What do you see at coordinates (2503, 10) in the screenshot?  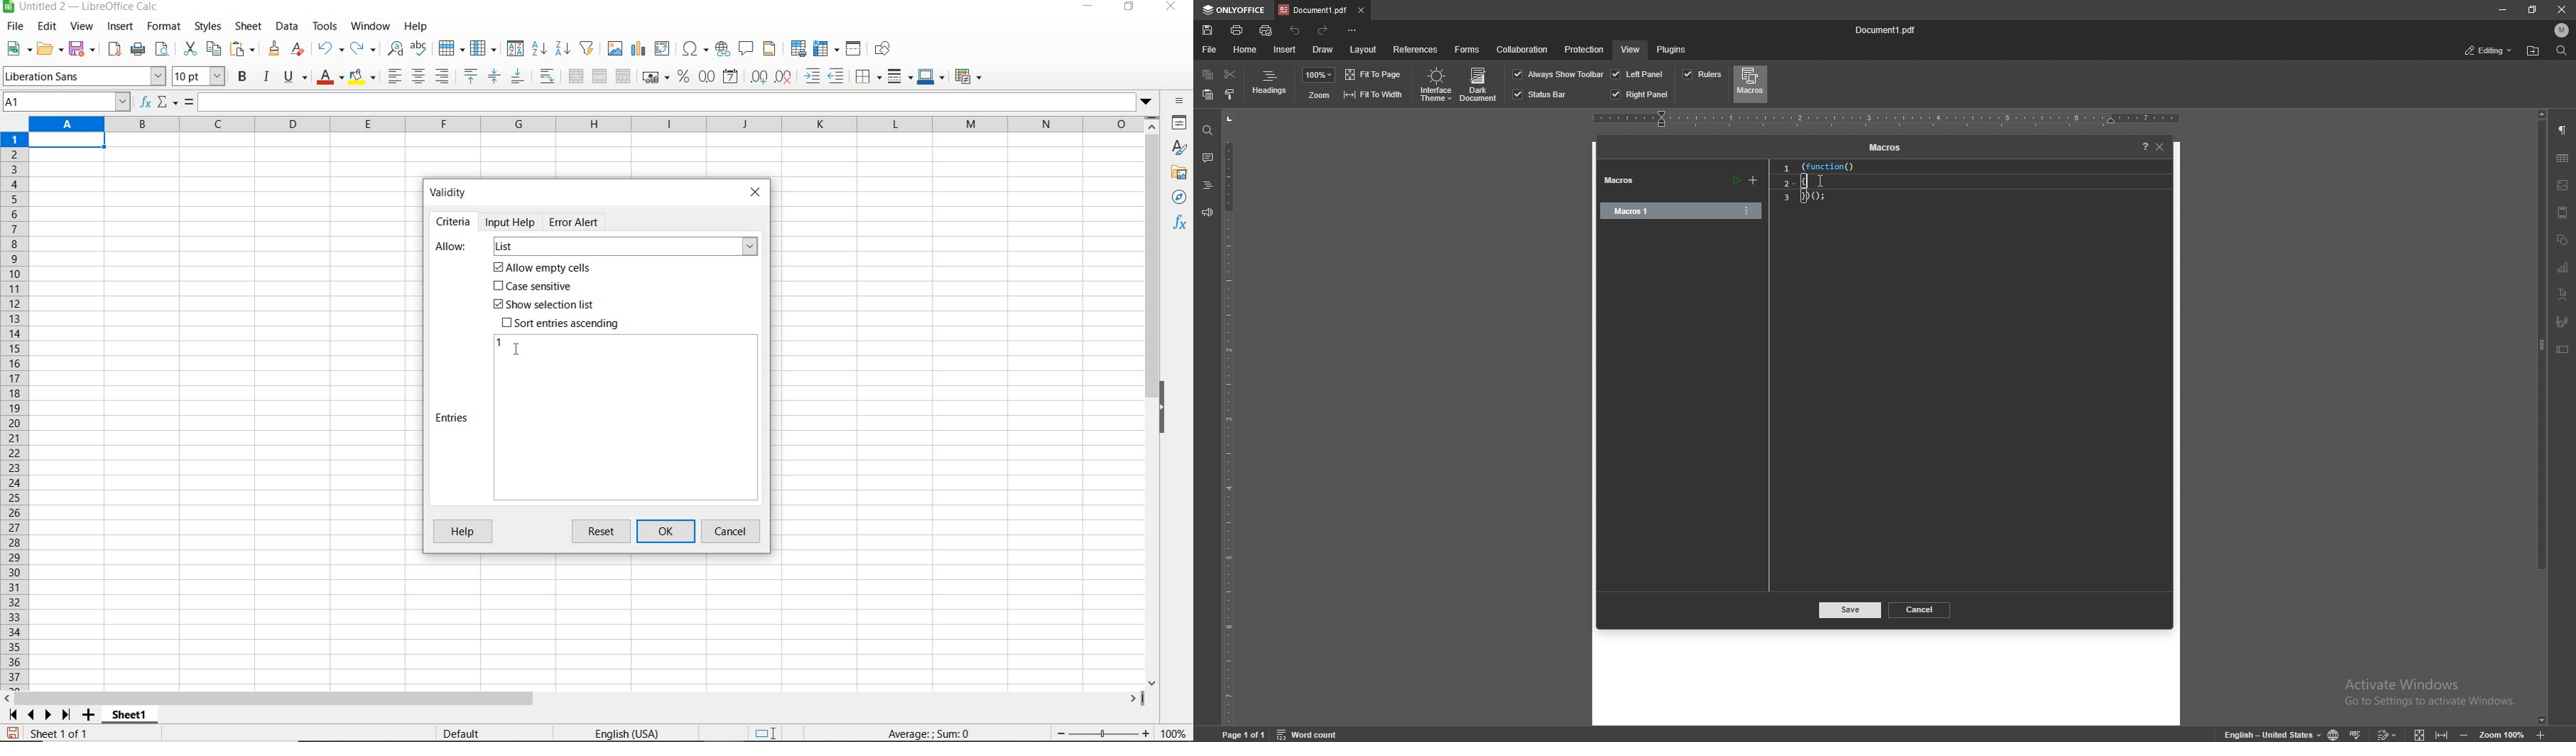 I see `minimize` at bounding box center [2503, 10].